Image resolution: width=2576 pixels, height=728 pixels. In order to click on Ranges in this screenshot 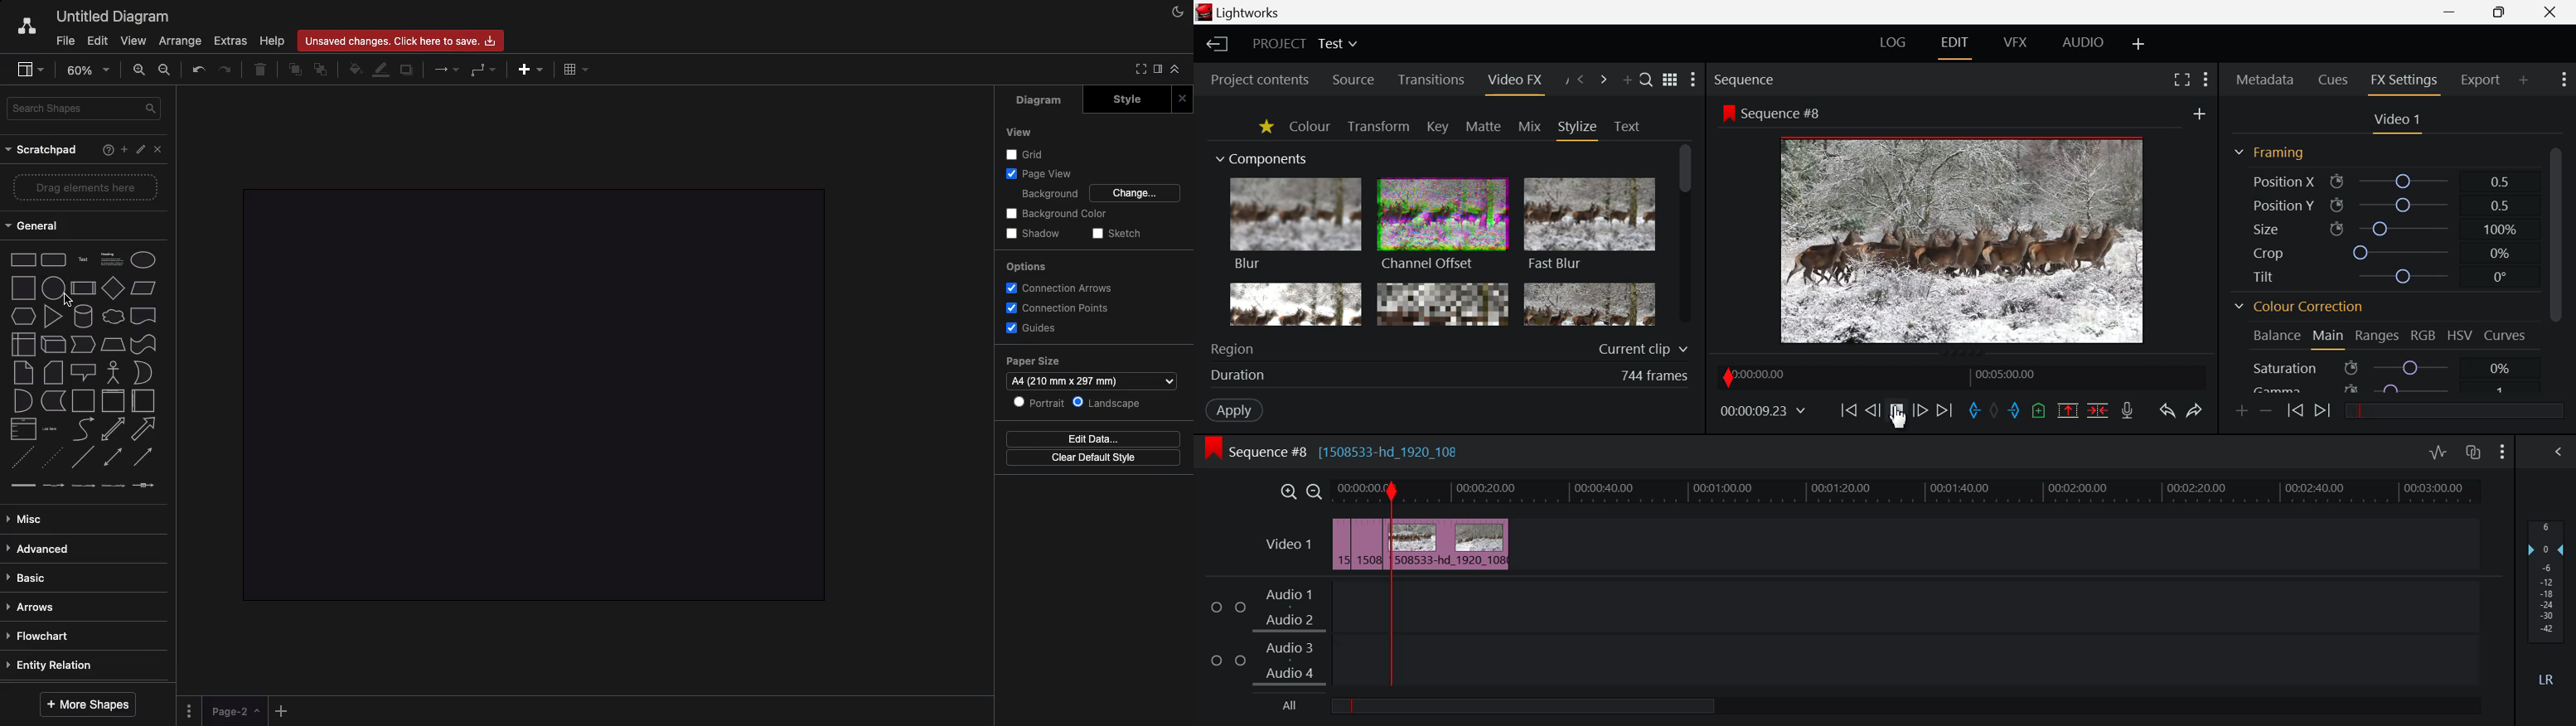, I will do `click(2379, 336)`.